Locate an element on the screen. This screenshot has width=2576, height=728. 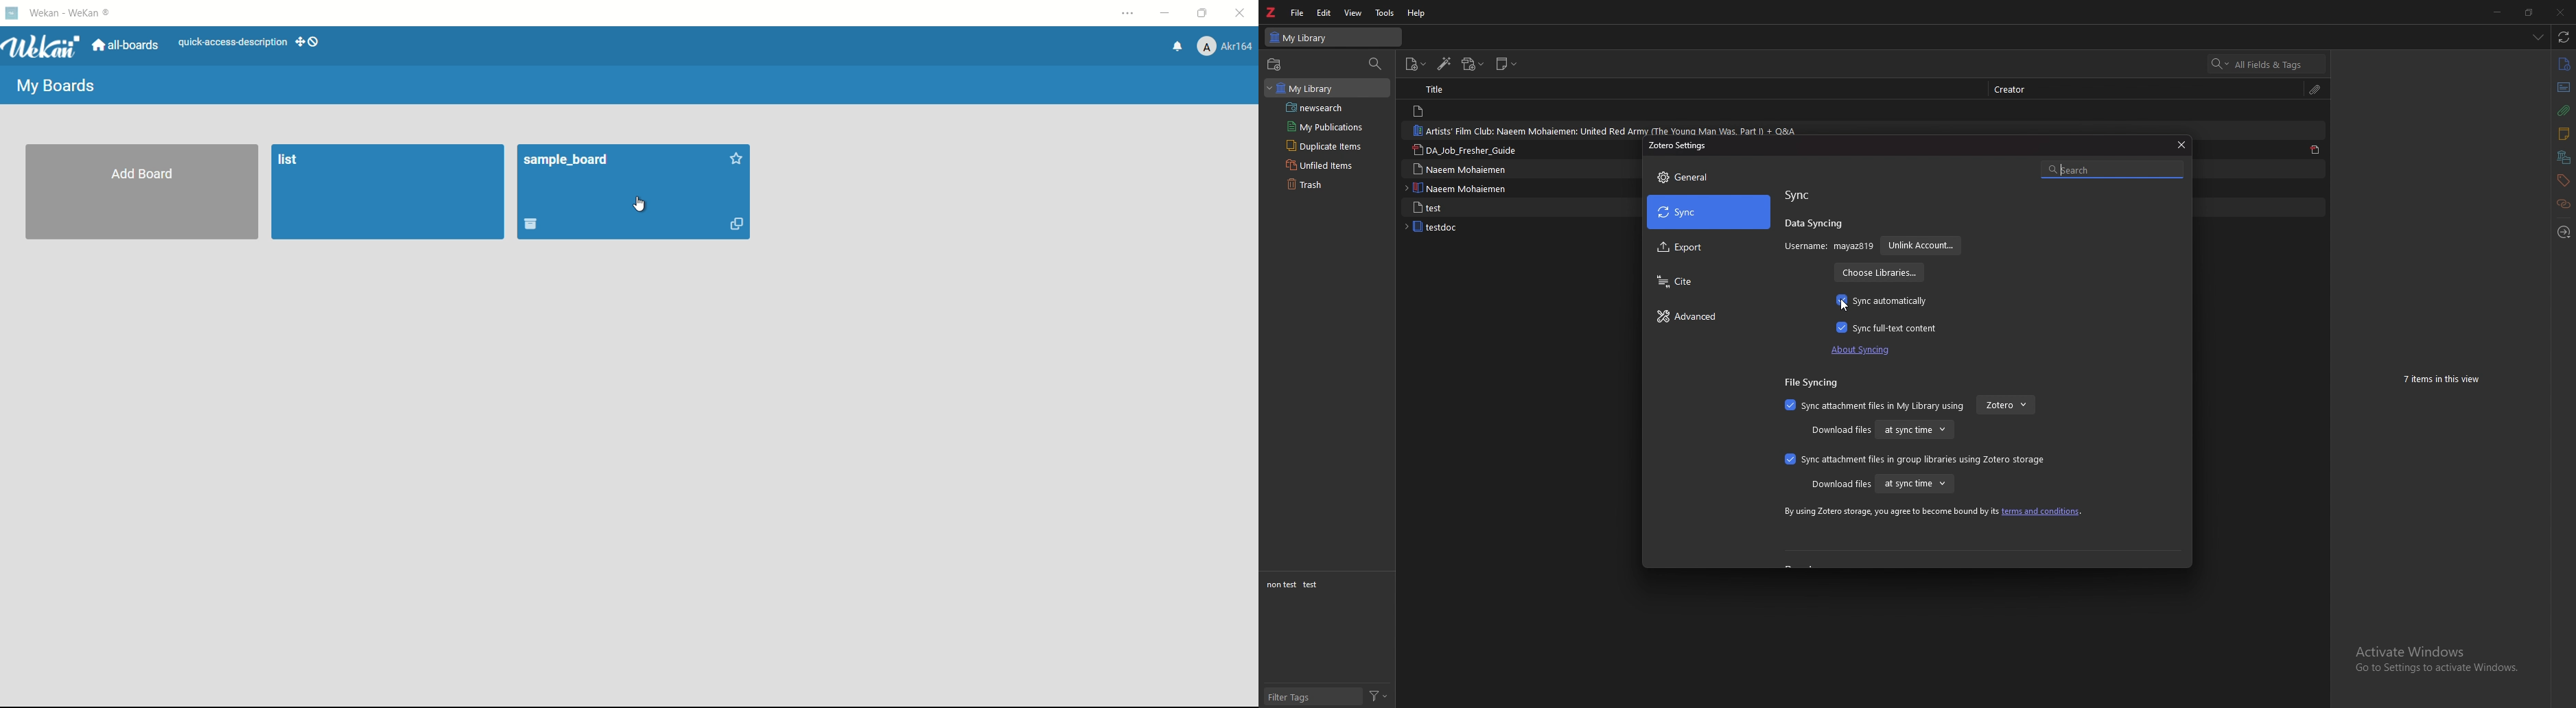
notifications is located at coordinates (1176, 48).